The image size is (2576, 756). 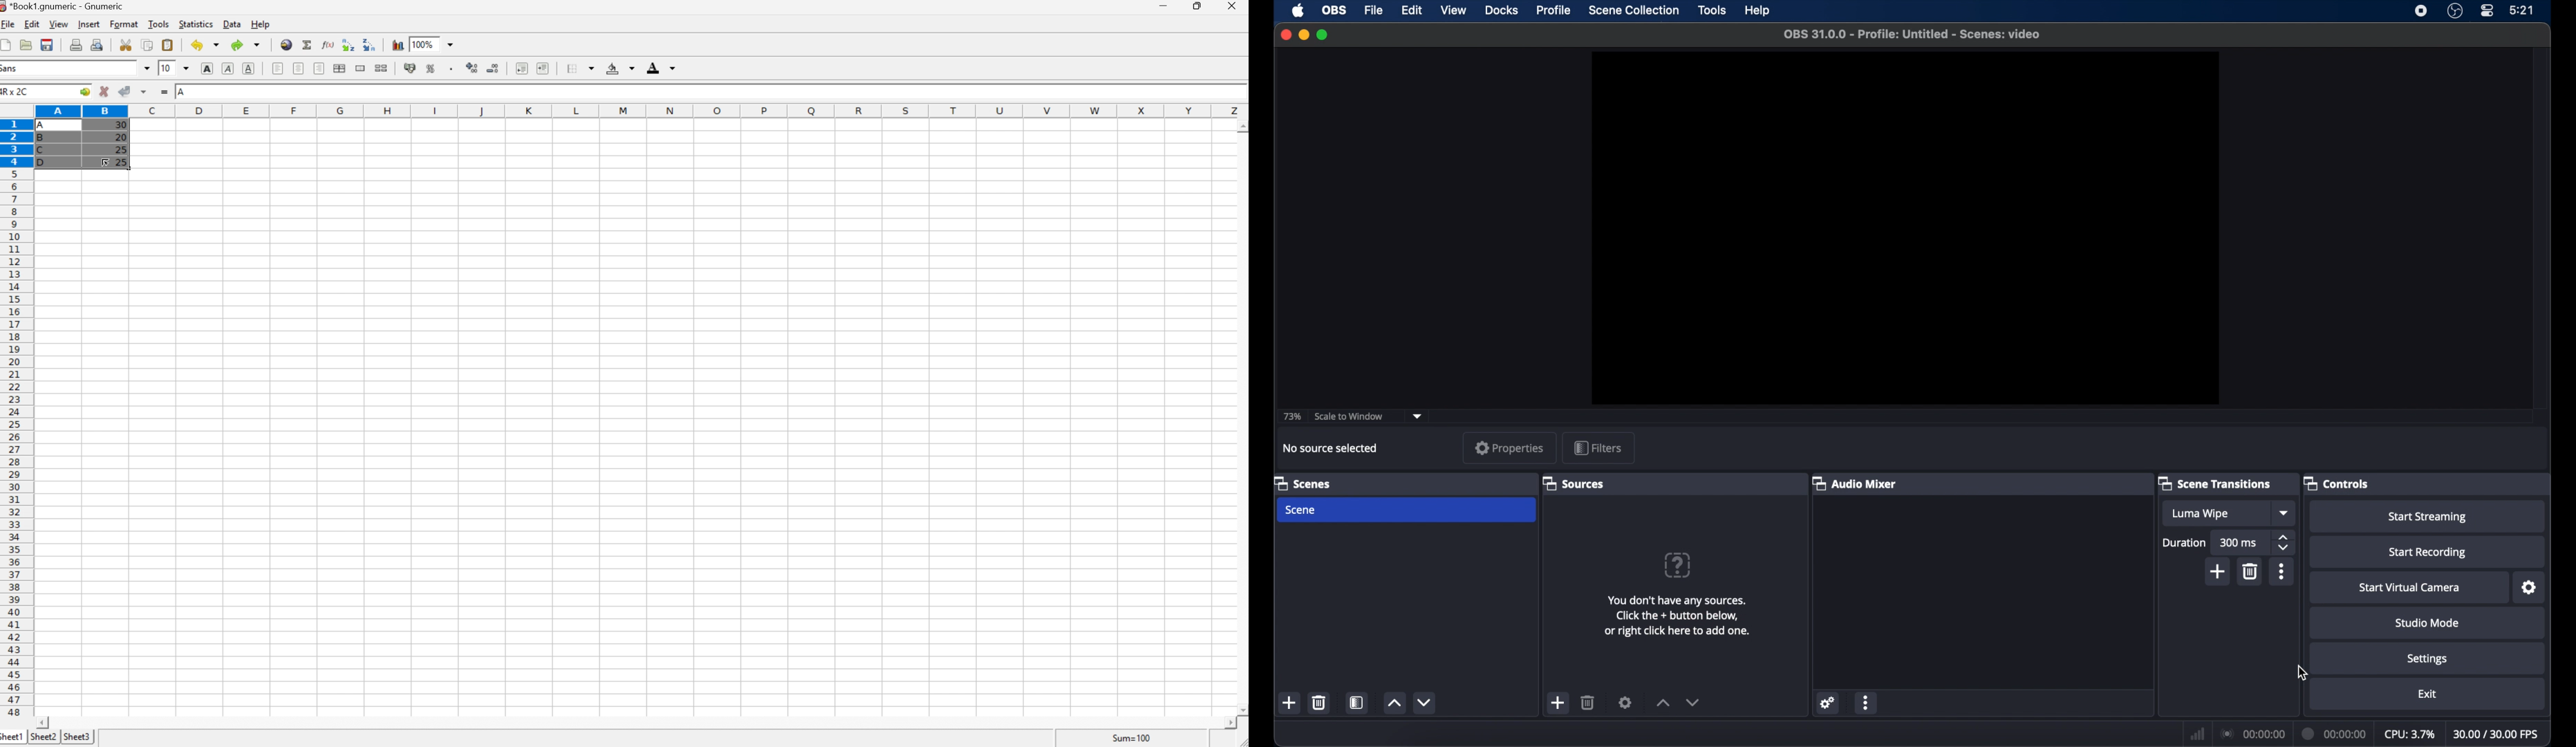 What do you see at coordinates (1558, 703) in the screenshot?
I see `add` at bounding box center [1558, 703].